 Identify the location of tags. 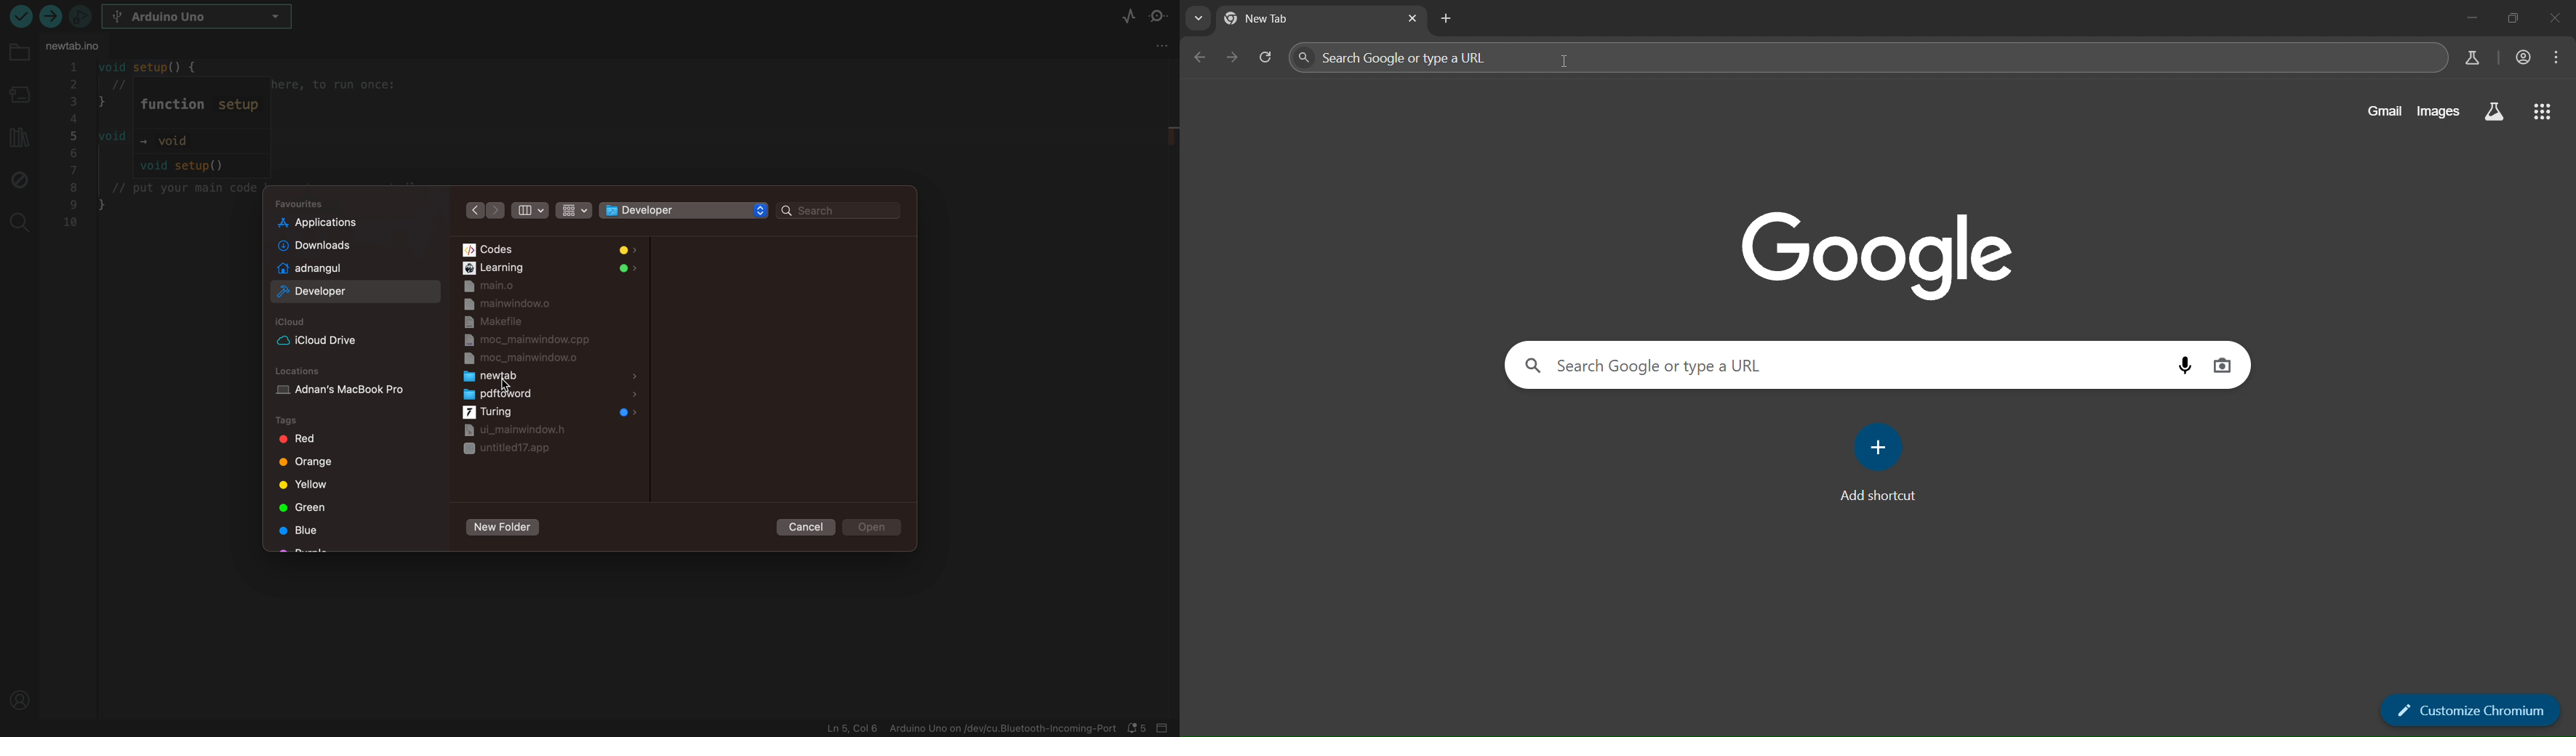
(309, 464).